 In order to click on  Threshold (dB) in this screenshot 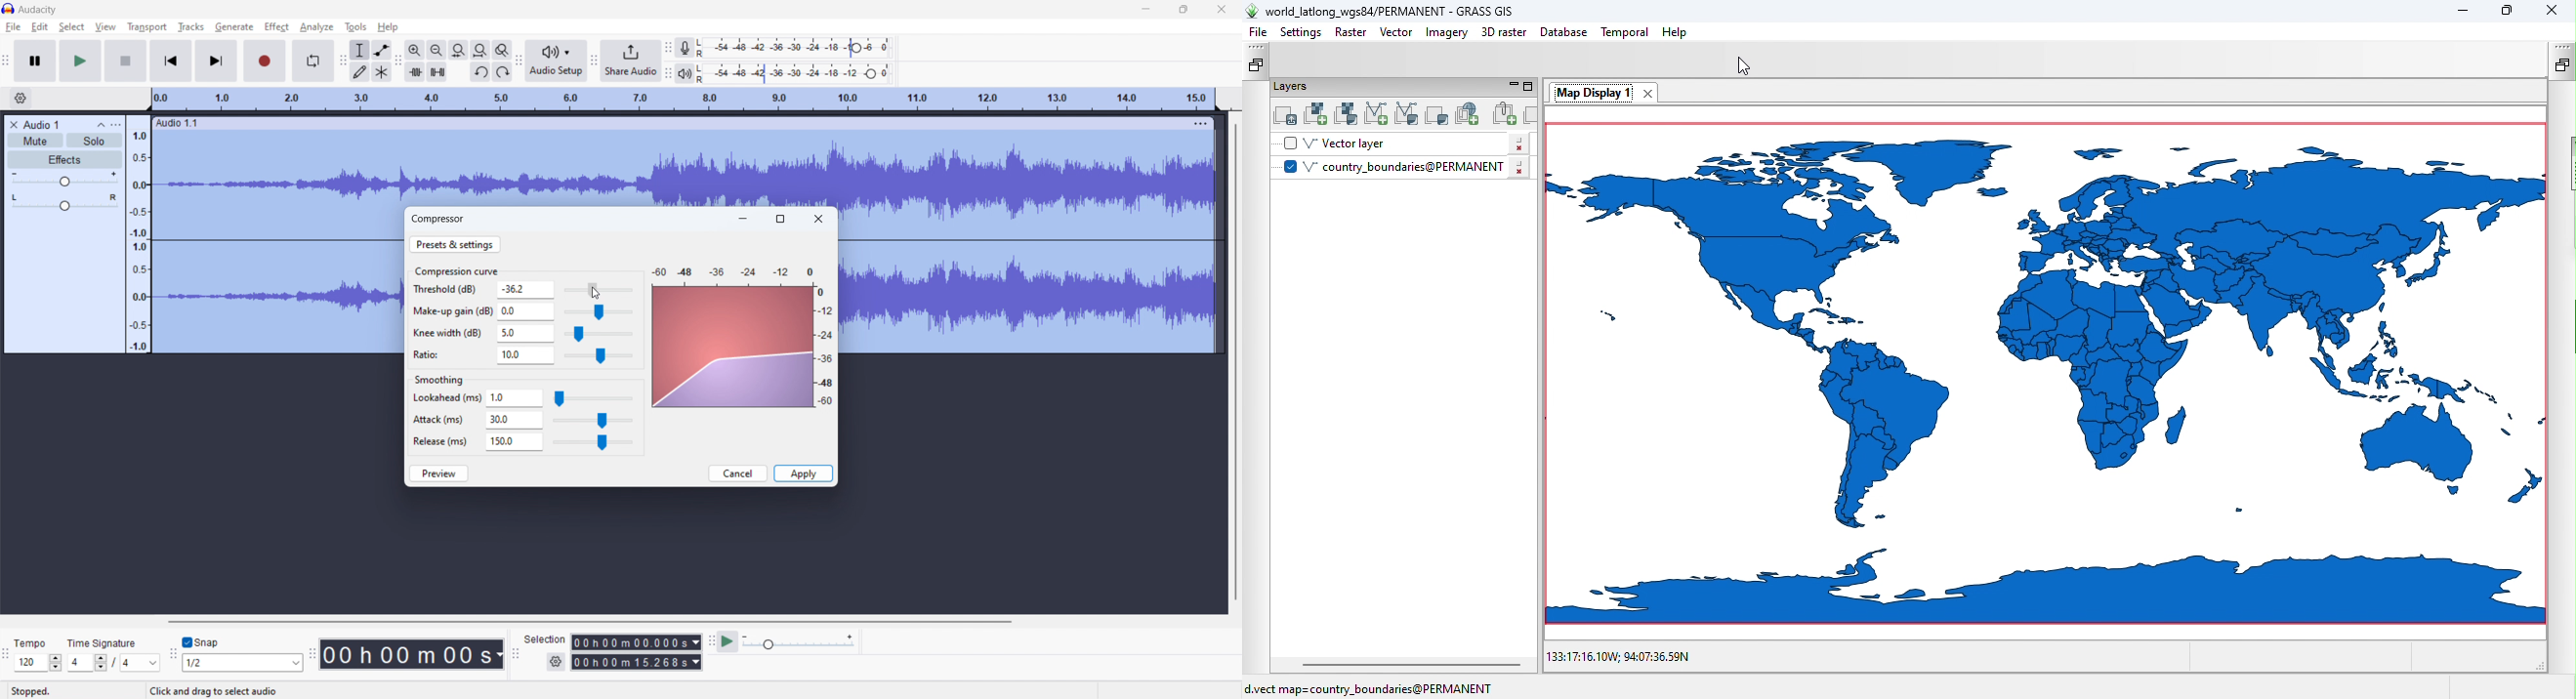, I will do `click(451, 291)`.